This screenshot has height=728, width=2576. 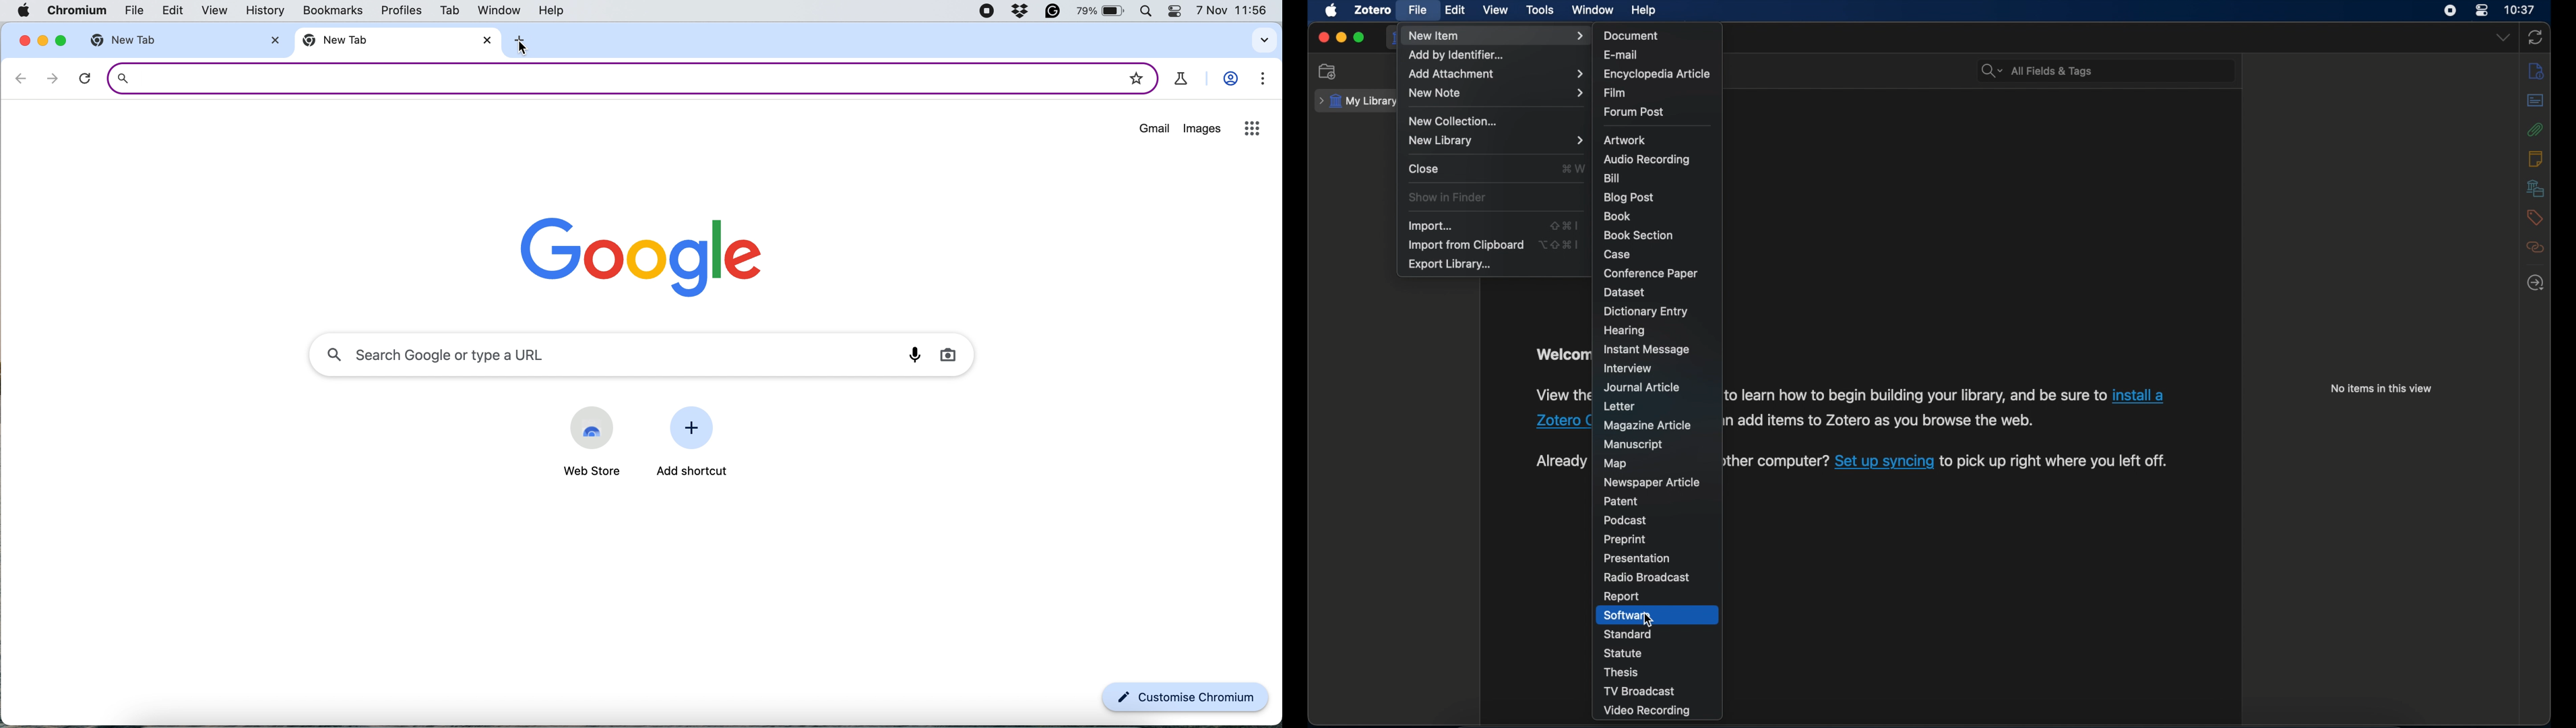 I want to click on spotlight search, so click(x=1151, y=12).